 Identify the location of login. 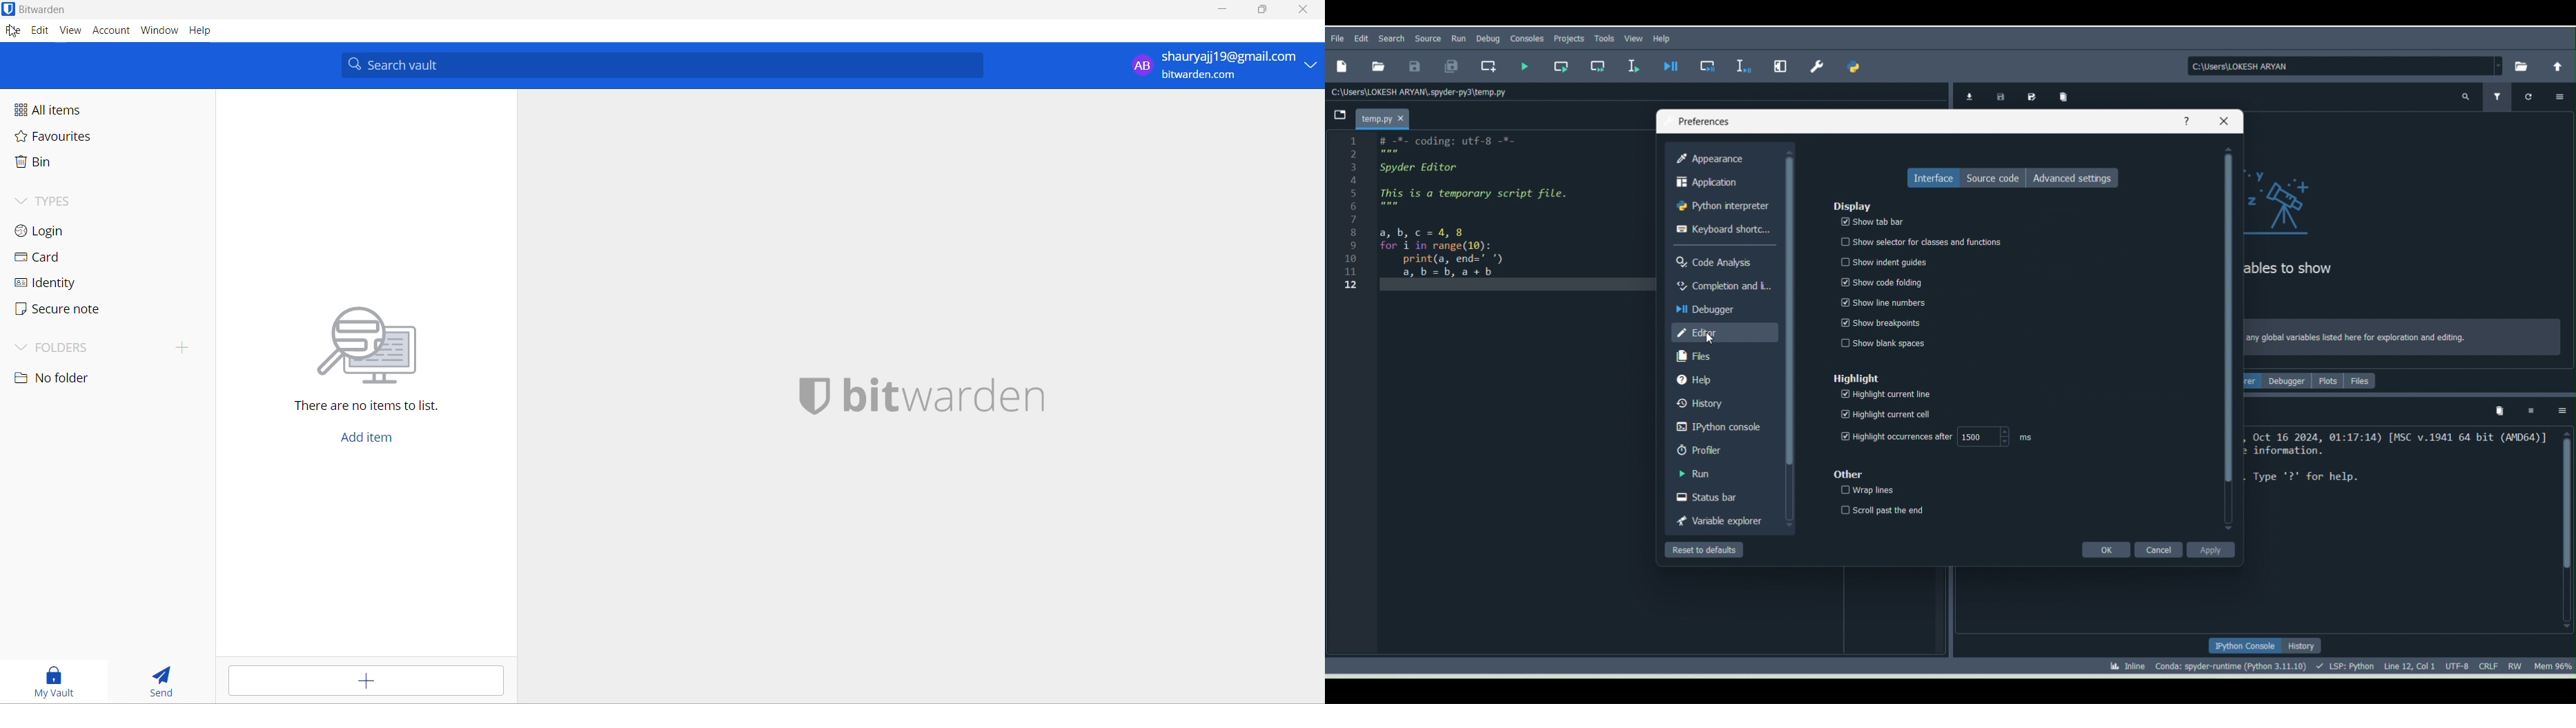
(94, 232).